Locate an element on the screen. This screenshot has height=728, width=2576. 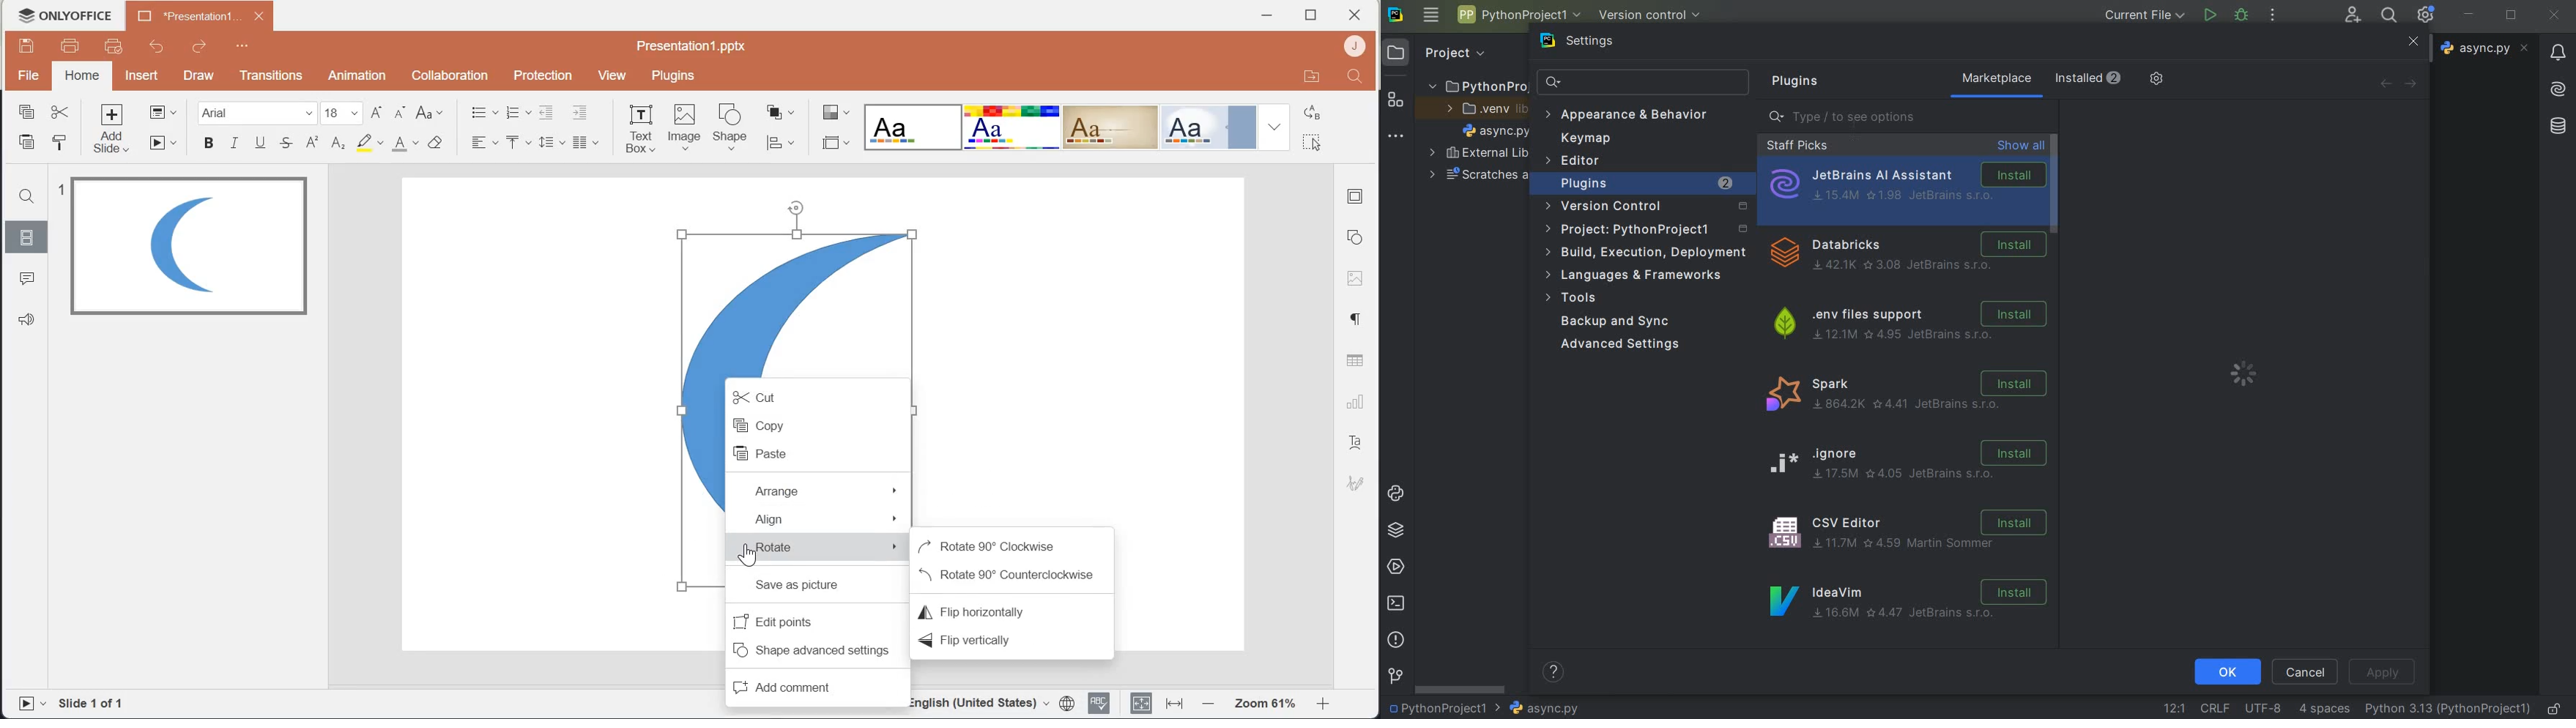
Search is located at coordinates (1354, 76).